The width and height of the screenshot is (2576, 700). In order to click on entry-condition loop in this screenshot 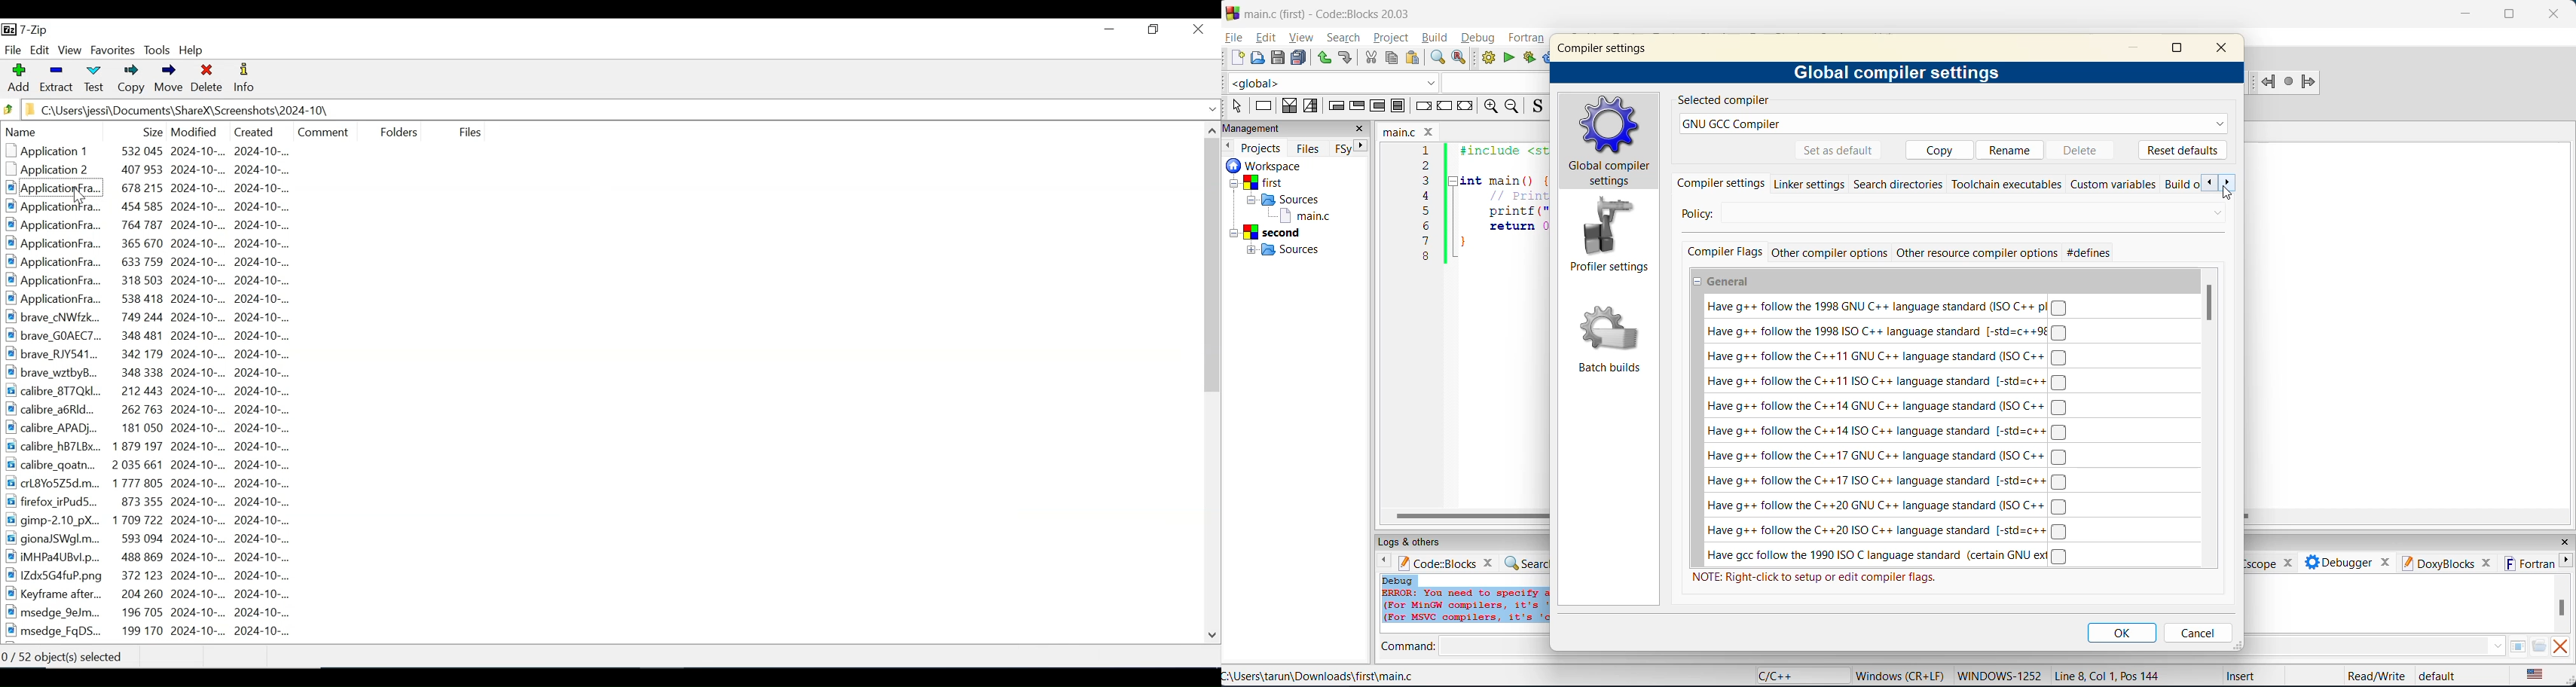, I will do `click(1337, 108)`.